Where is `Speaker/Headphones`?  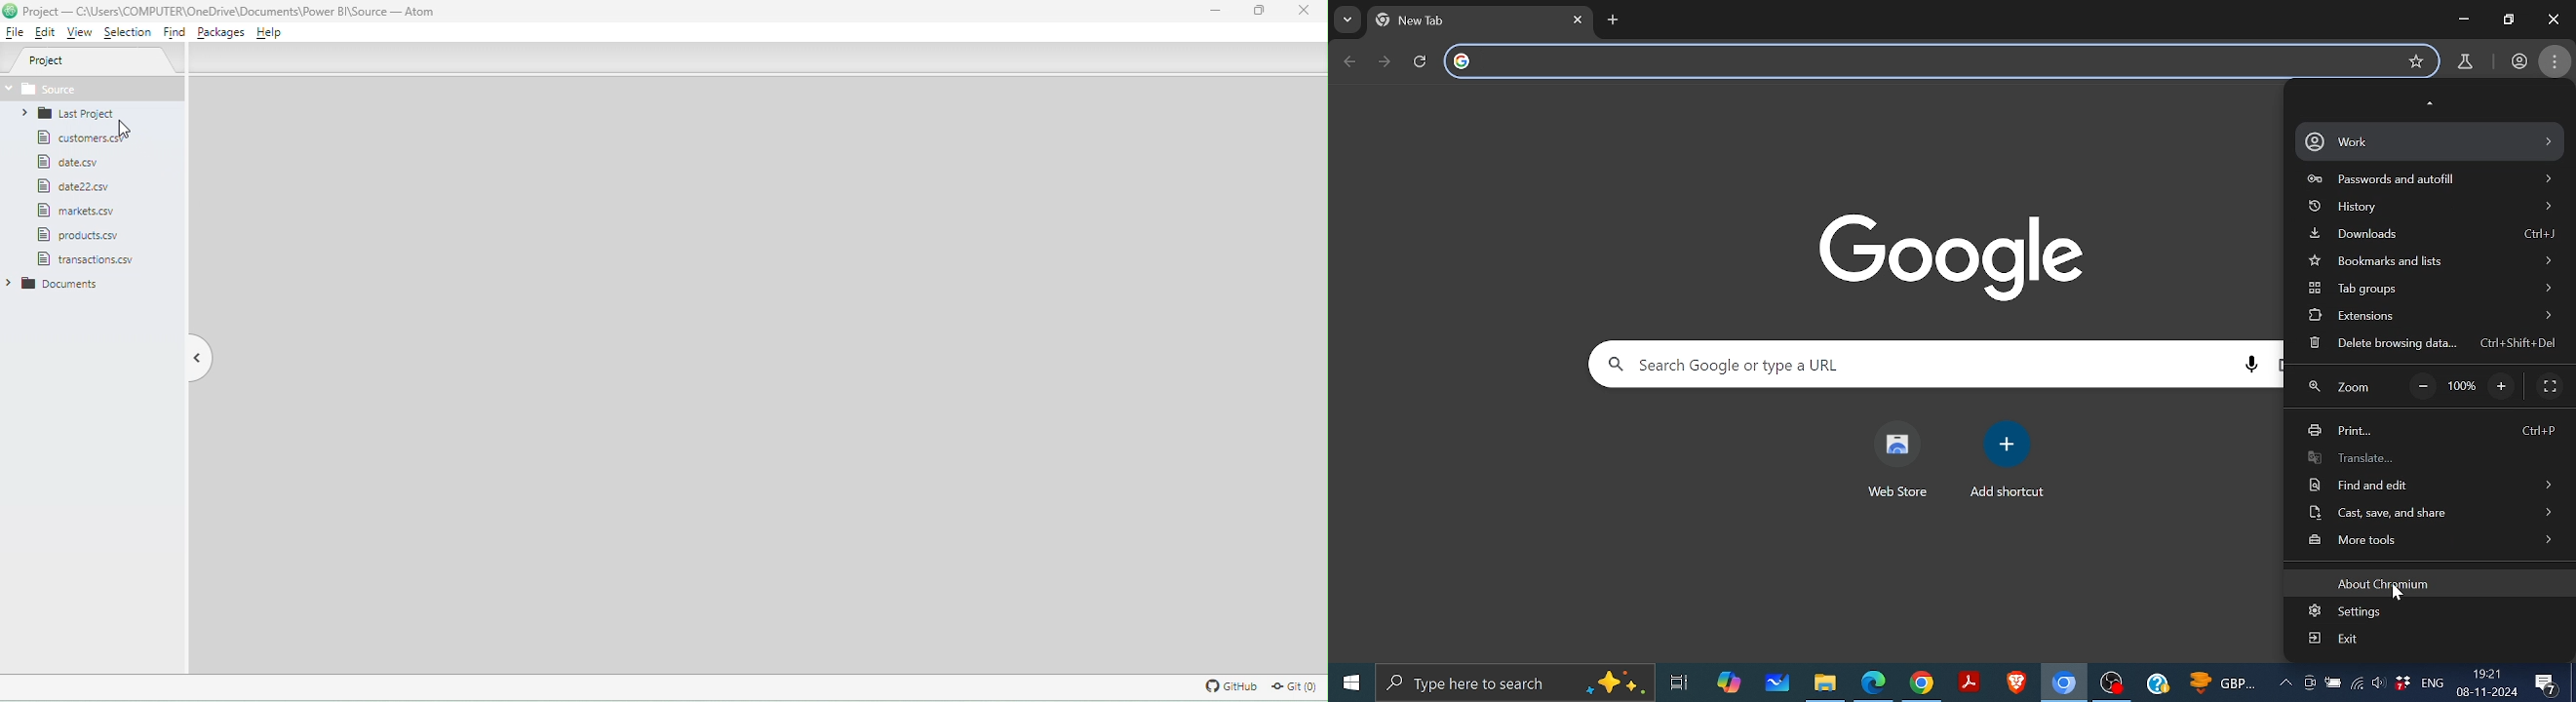
Speaker/Headphones is located at coordinates (2378, 683).